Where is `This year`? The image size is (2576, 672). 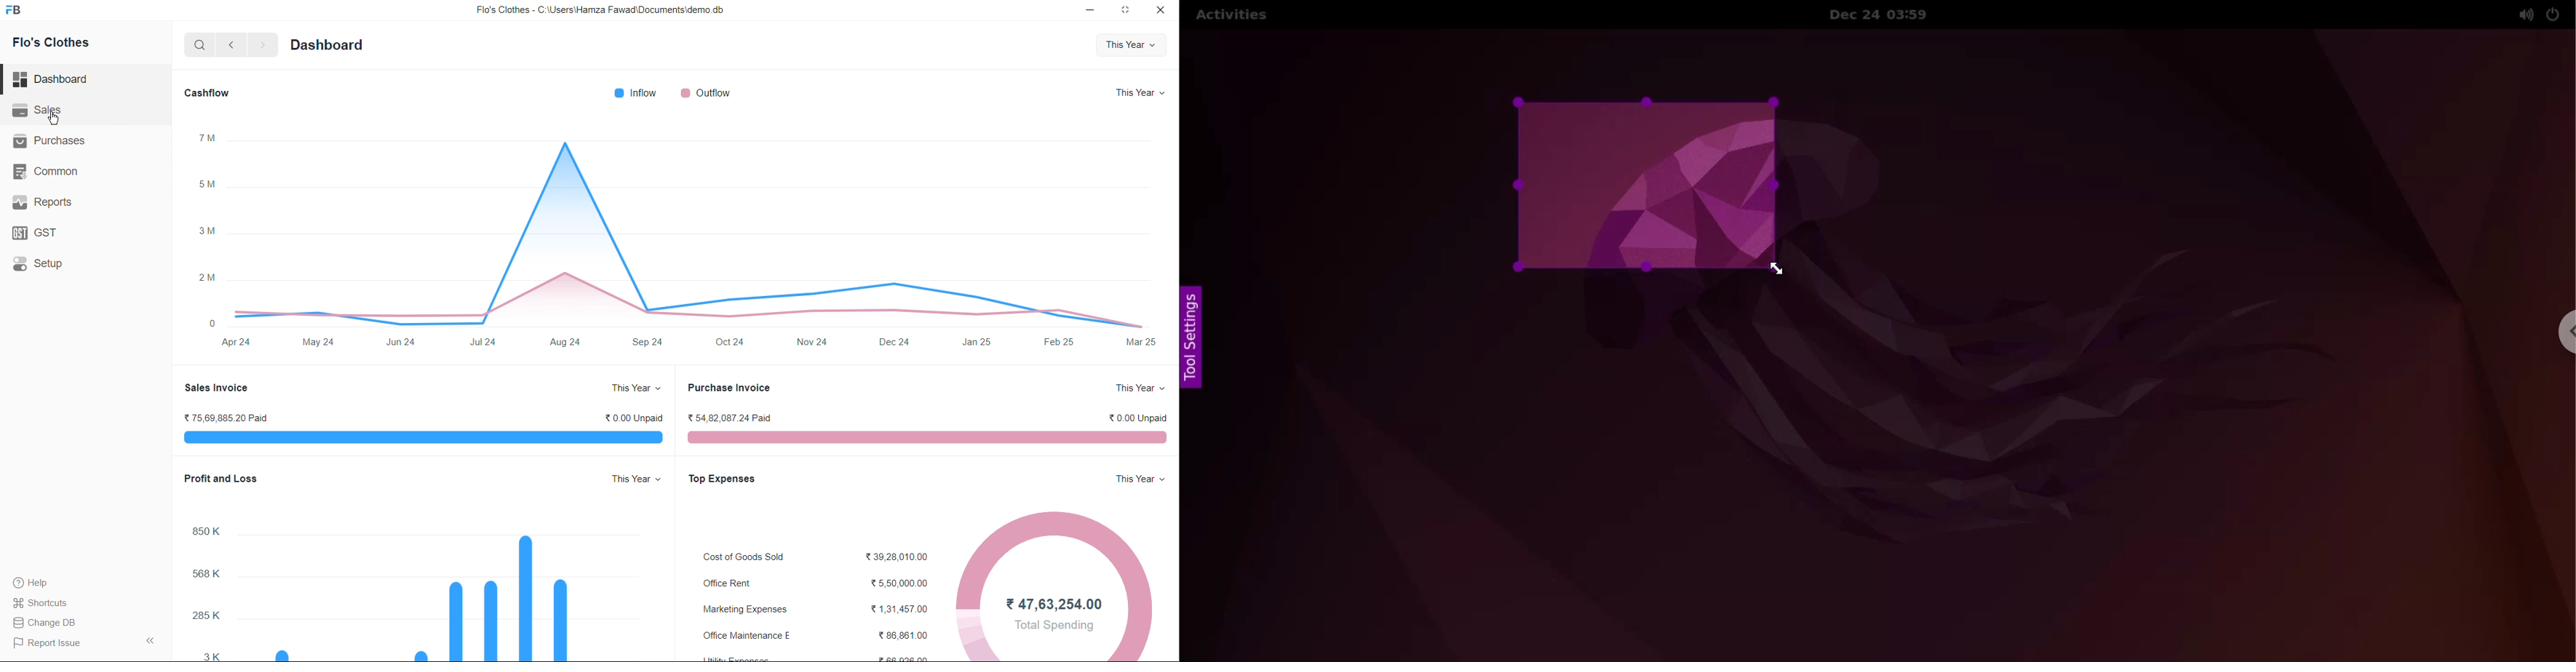
This year is located at coordinates (1138, 93).